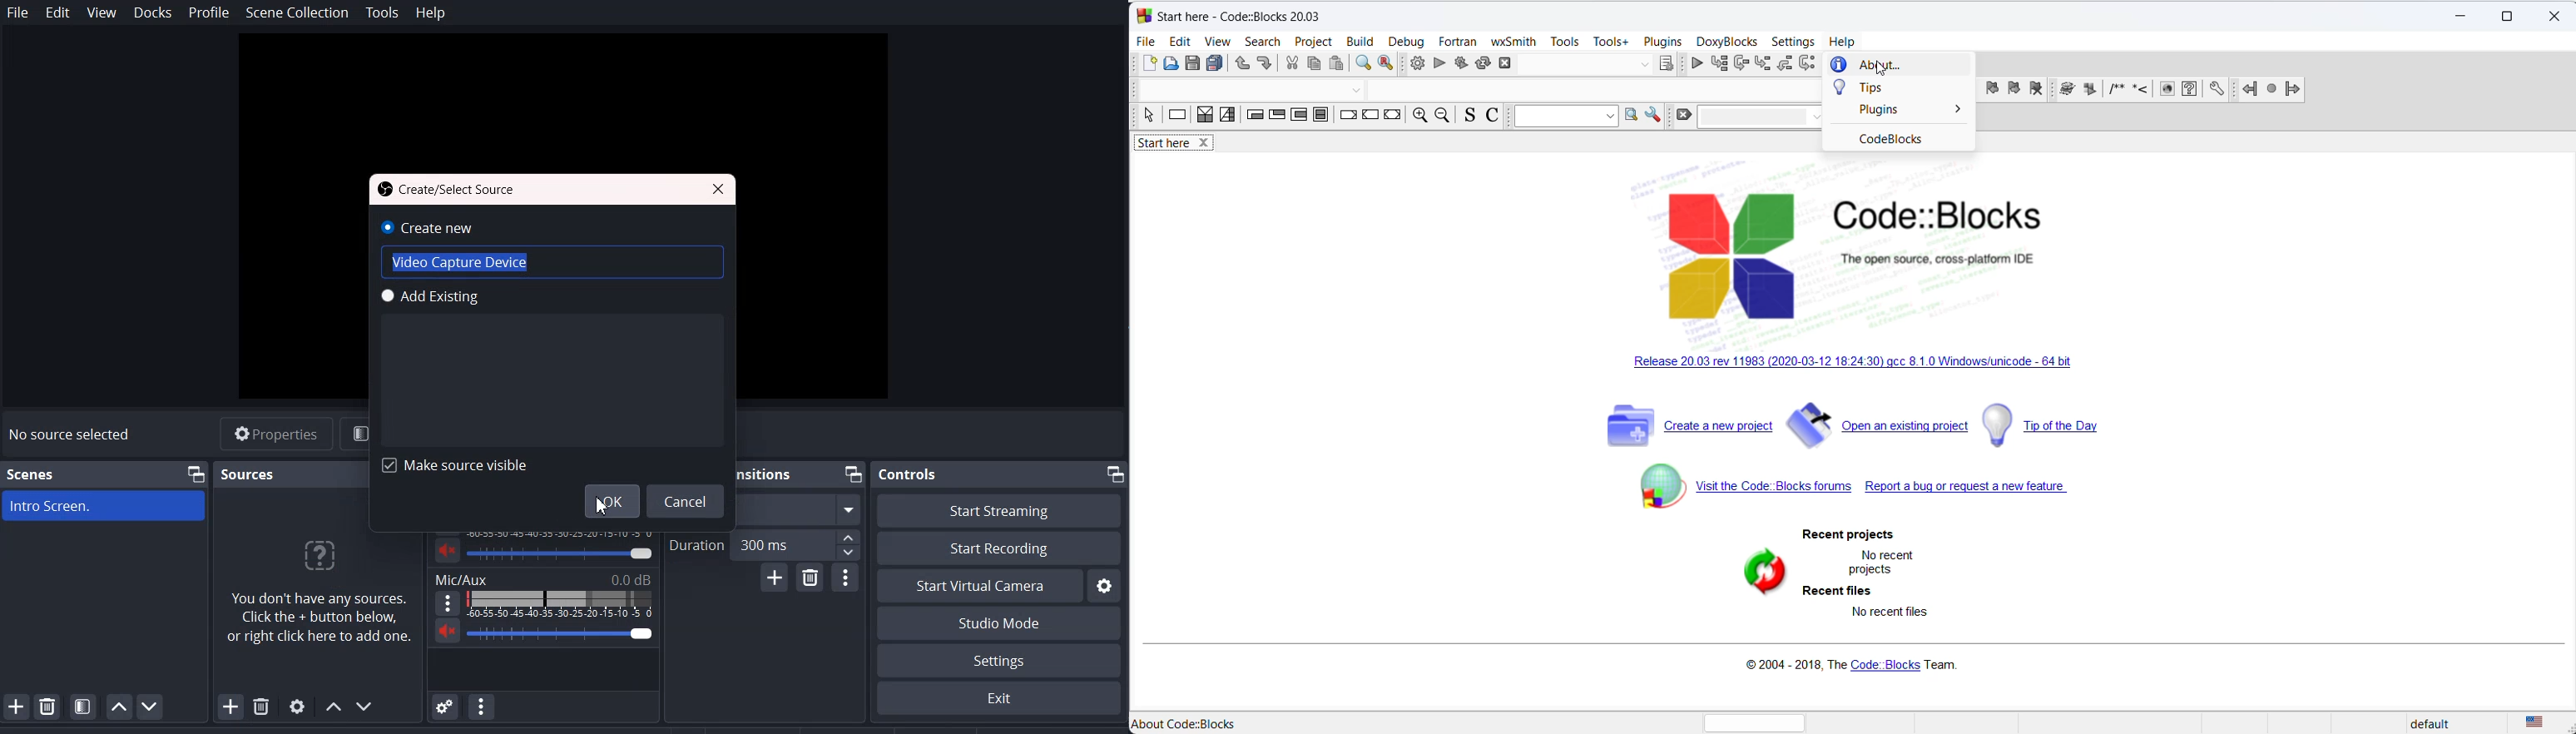  What do you see at coordinates (1362, 41) in the screenshot?
I see `build` at bounding box center [1362, 41].